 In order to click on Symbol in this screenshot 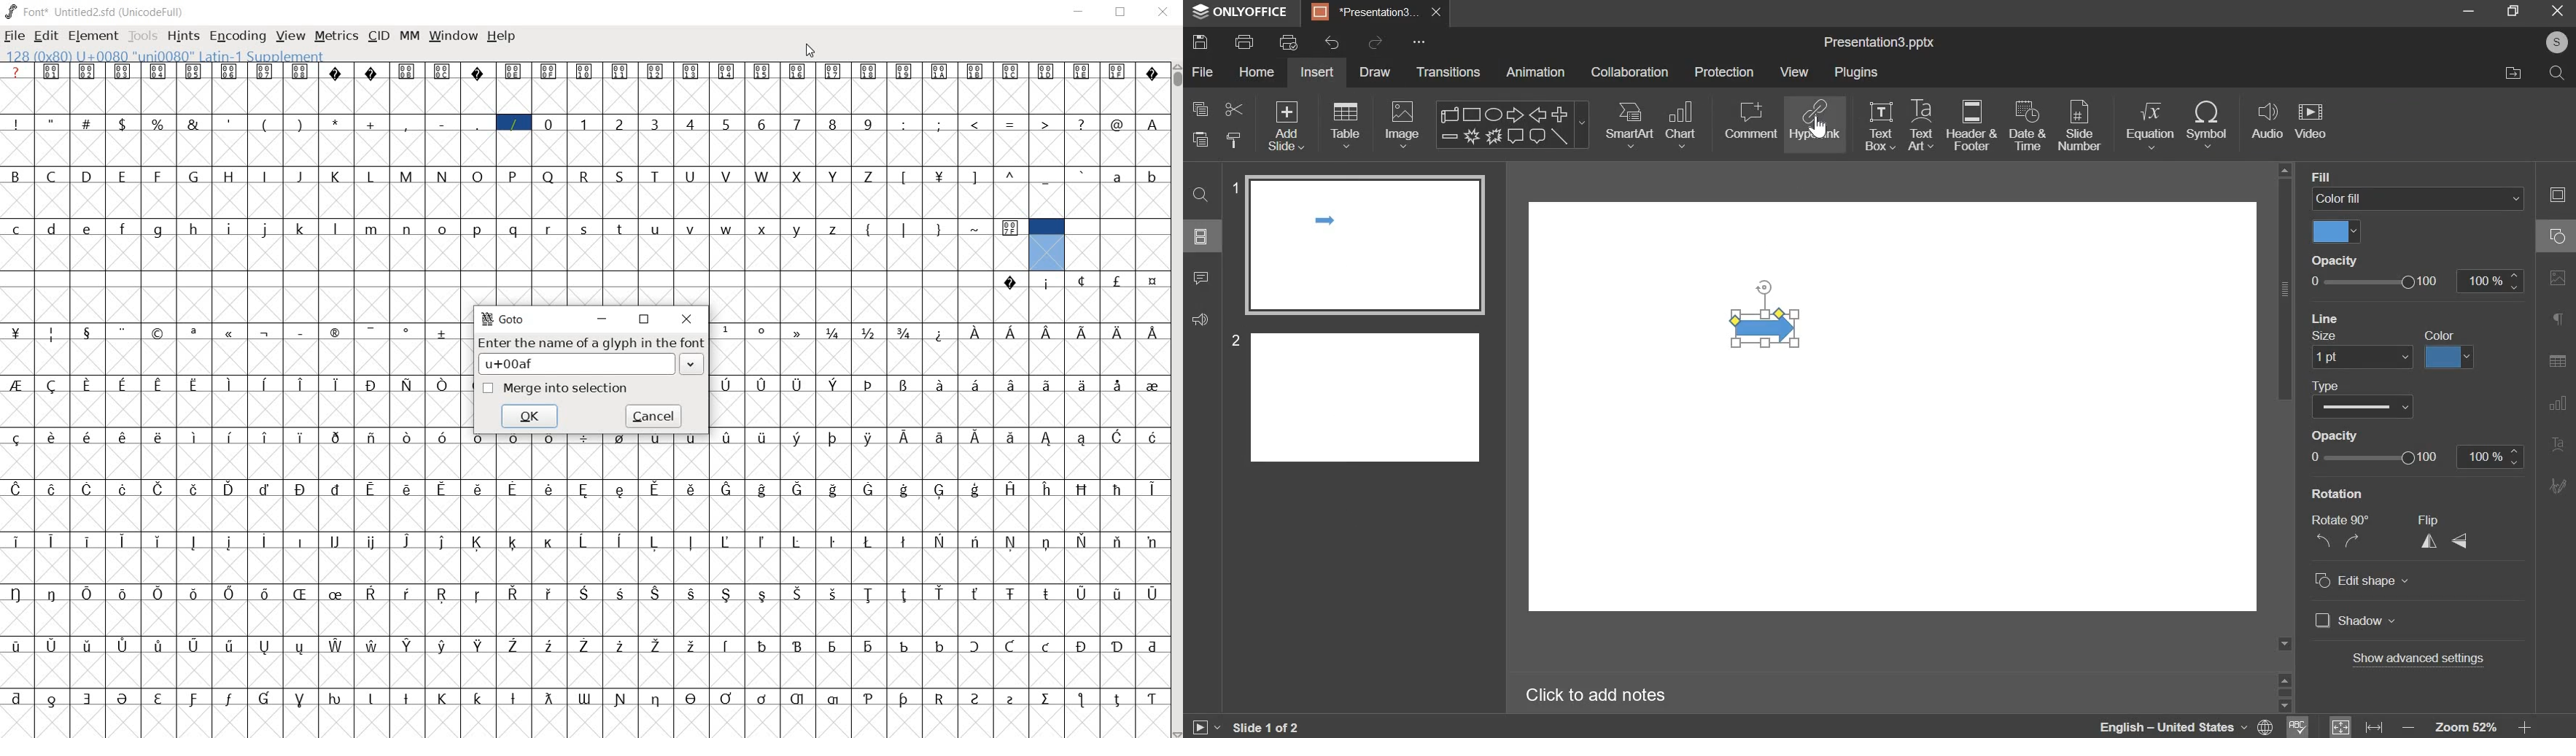, I will do `click(940, 72)`.